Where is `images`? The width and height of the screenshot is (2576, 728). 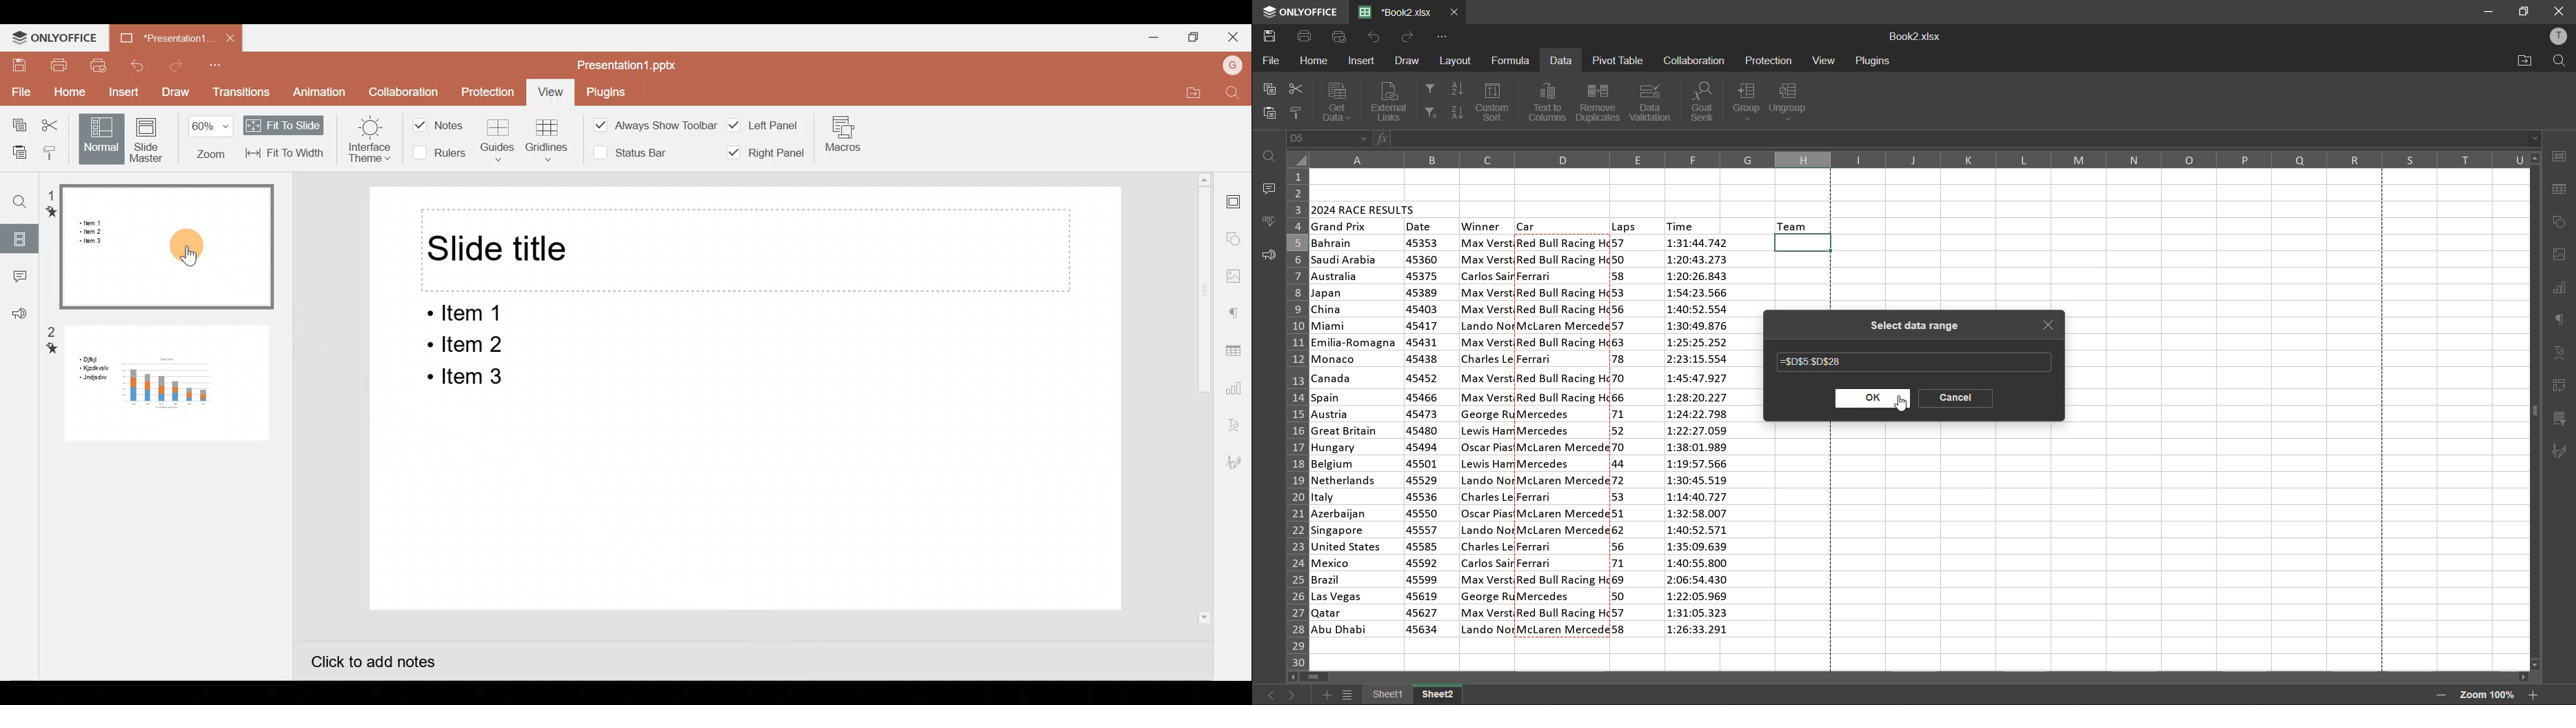 images is located at coordinates (2560, 255).